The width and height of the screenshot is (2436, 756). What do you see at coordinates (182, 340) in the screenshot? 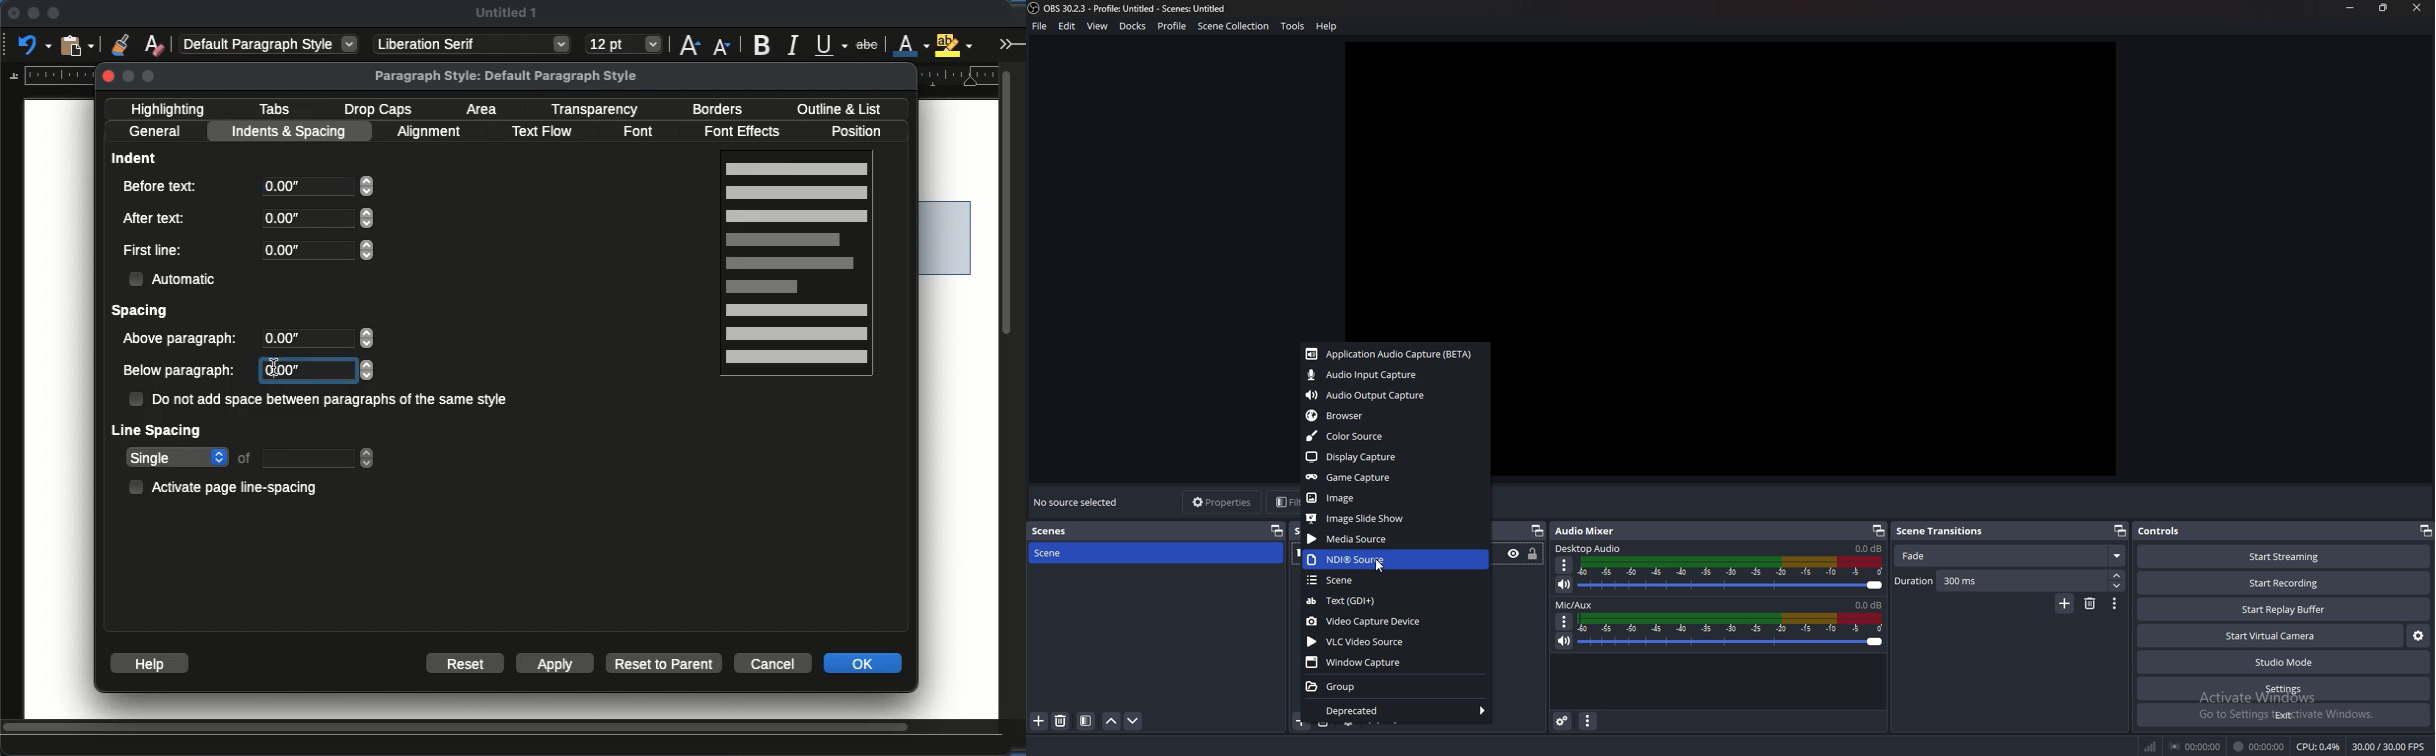
I see `above paragraph` at bounding box center [182, 340].